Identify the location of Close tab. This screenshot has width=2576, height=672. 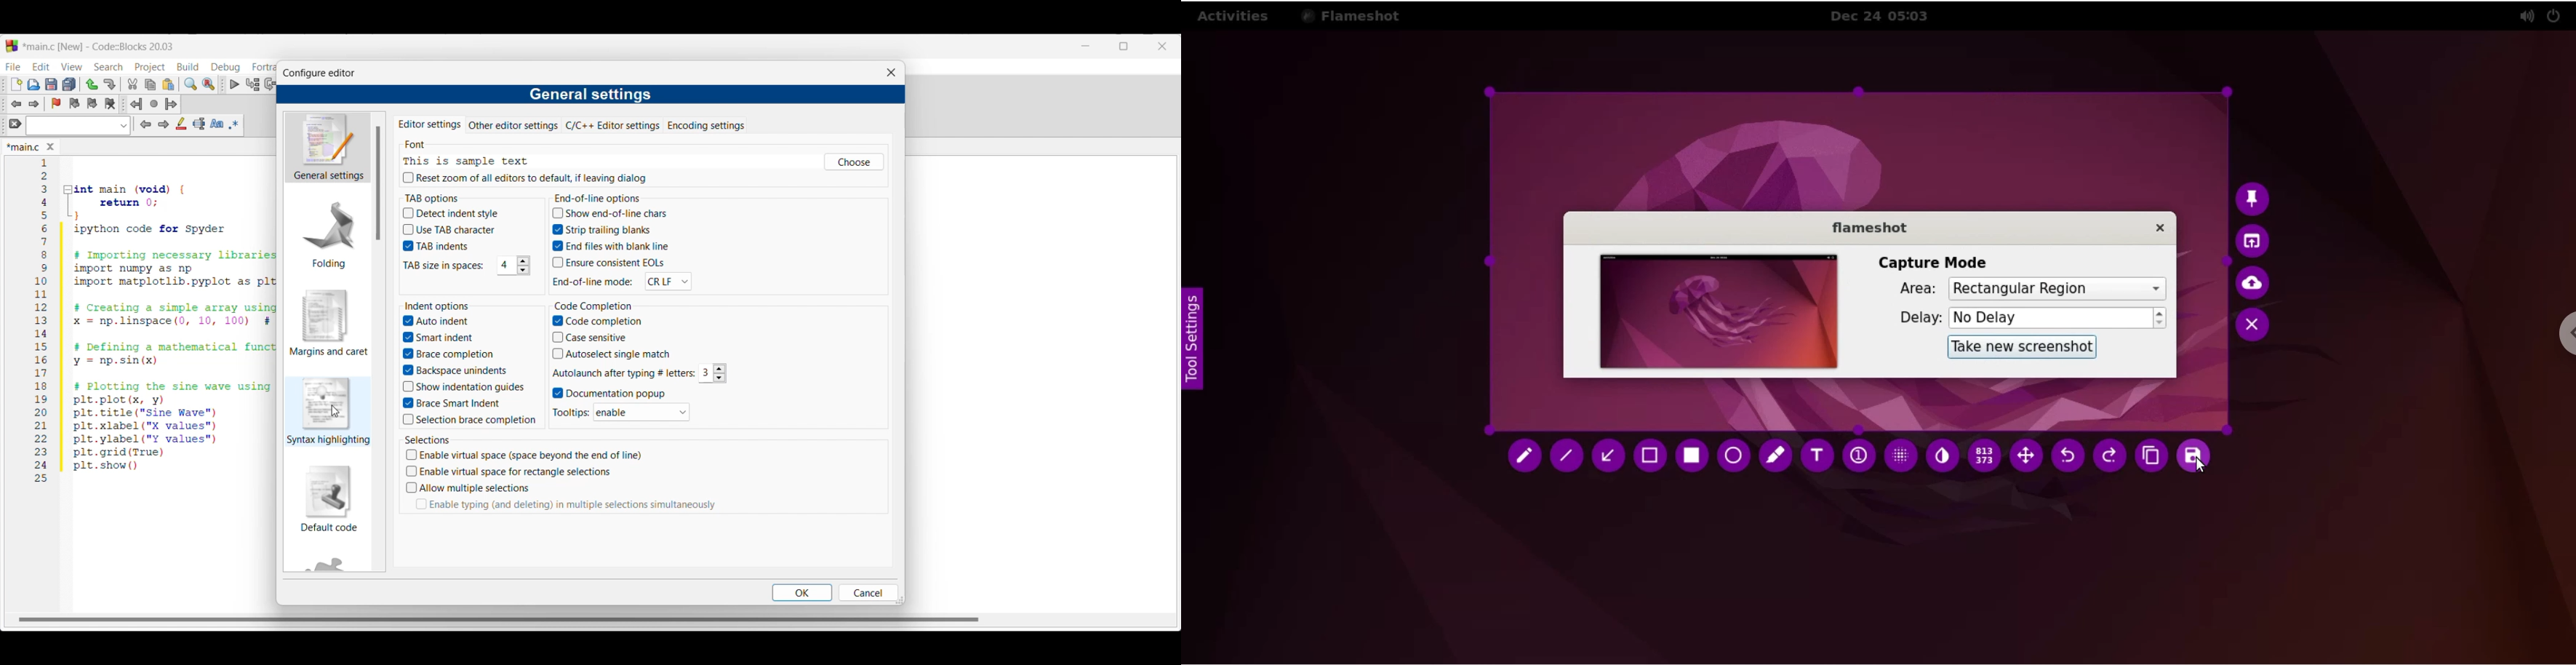
(50, 147).